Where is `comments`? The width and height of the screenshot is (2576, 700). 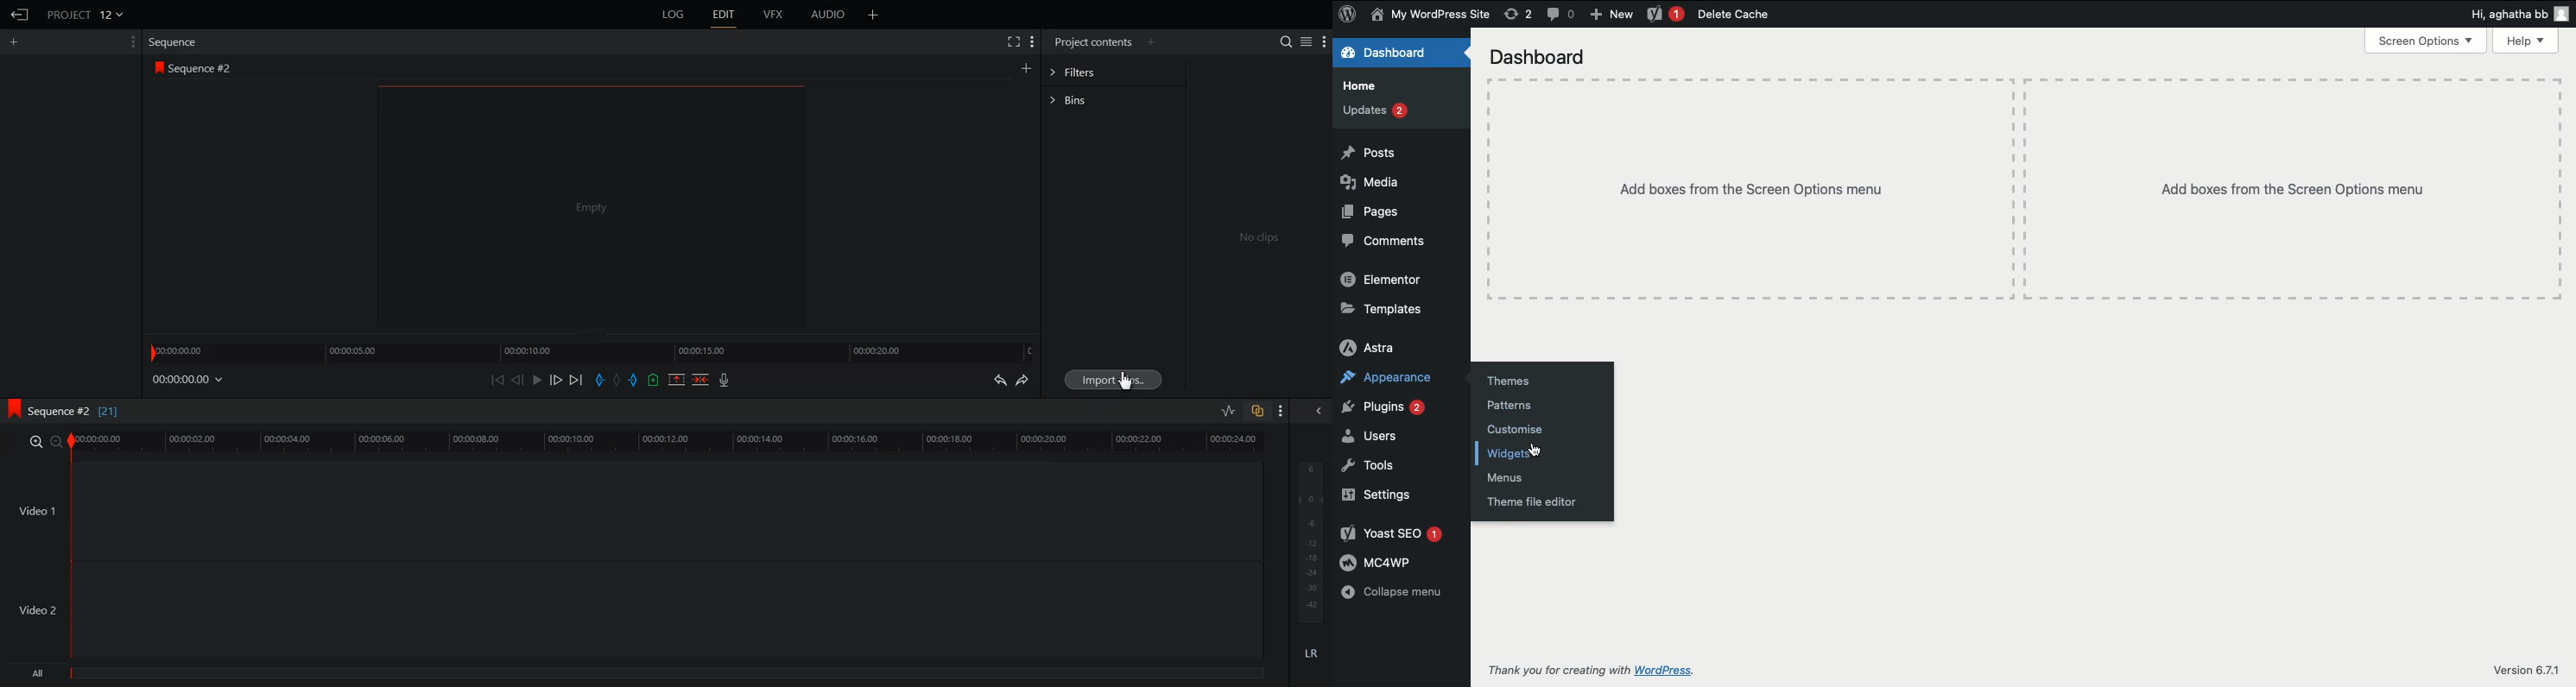
comments is located at coordinates (1562, 16).